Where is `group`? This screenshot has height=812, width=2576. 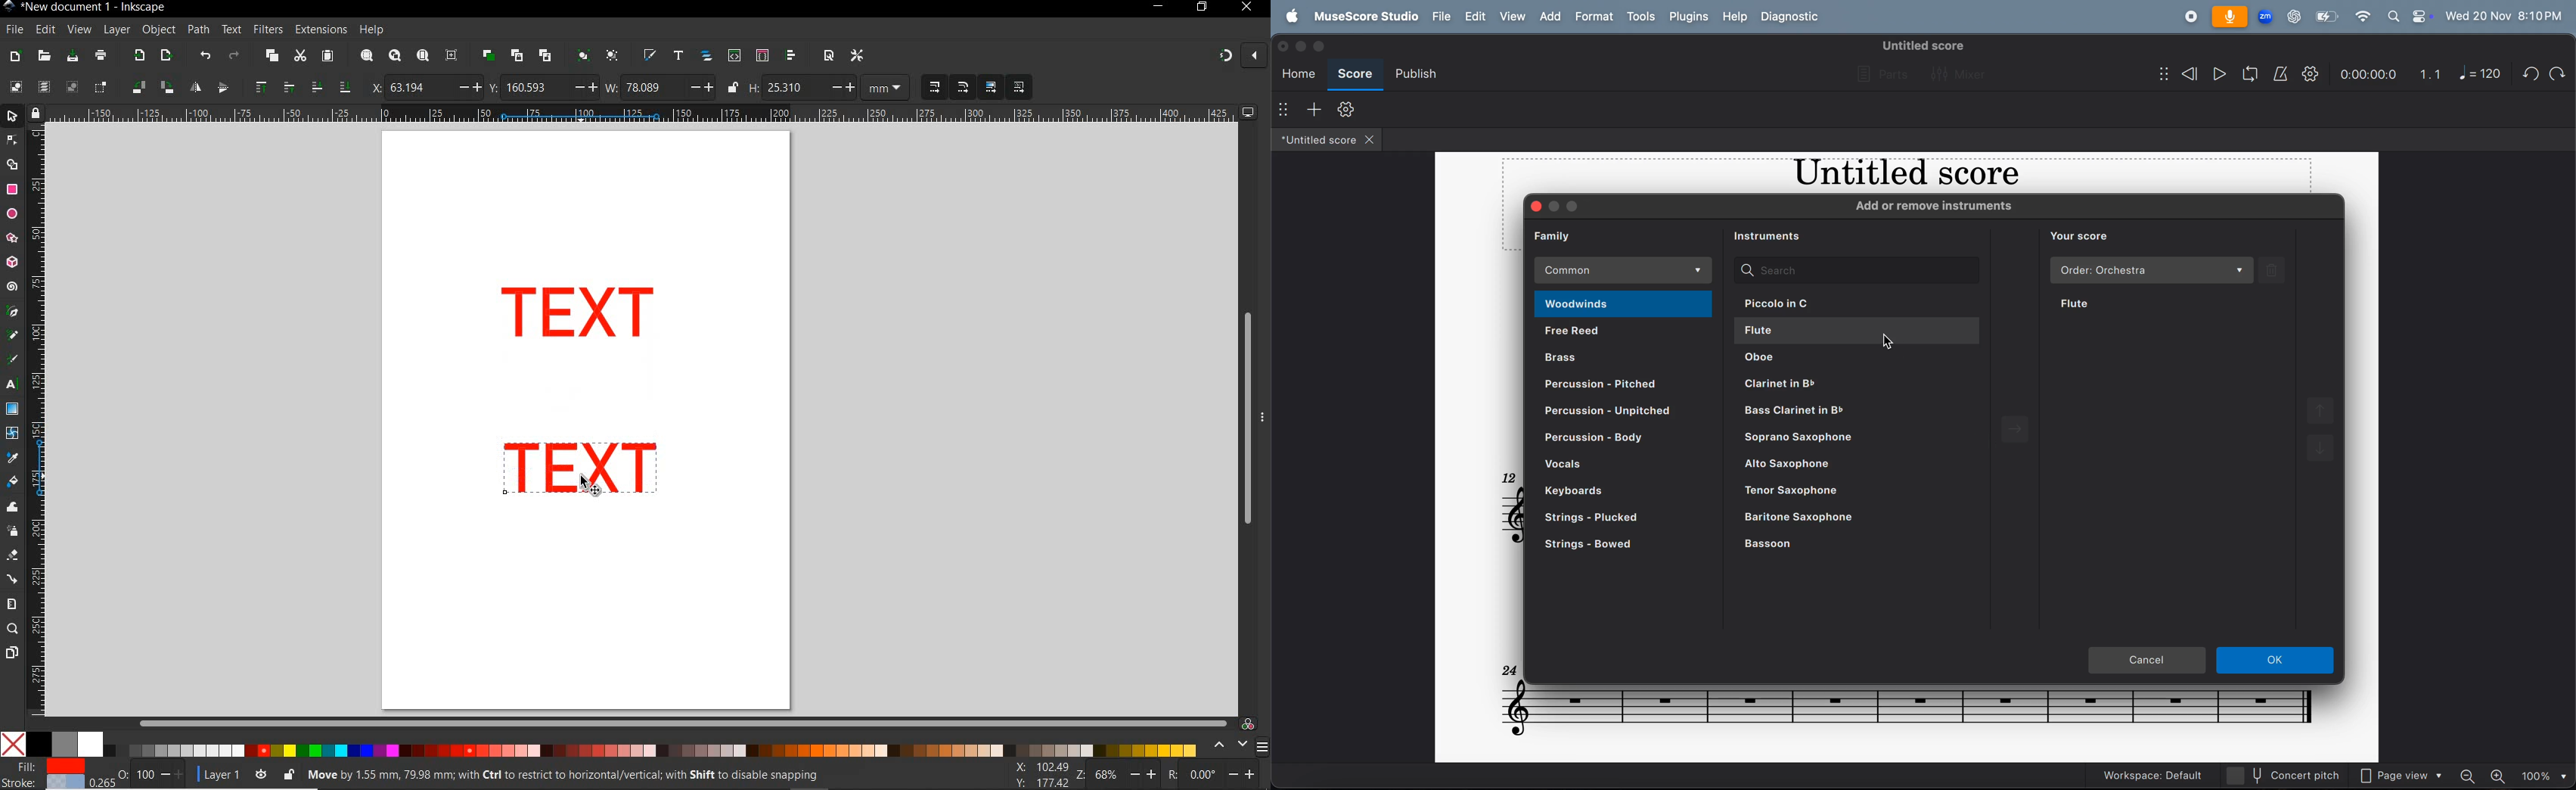 group is located at coordinates (581, 57).